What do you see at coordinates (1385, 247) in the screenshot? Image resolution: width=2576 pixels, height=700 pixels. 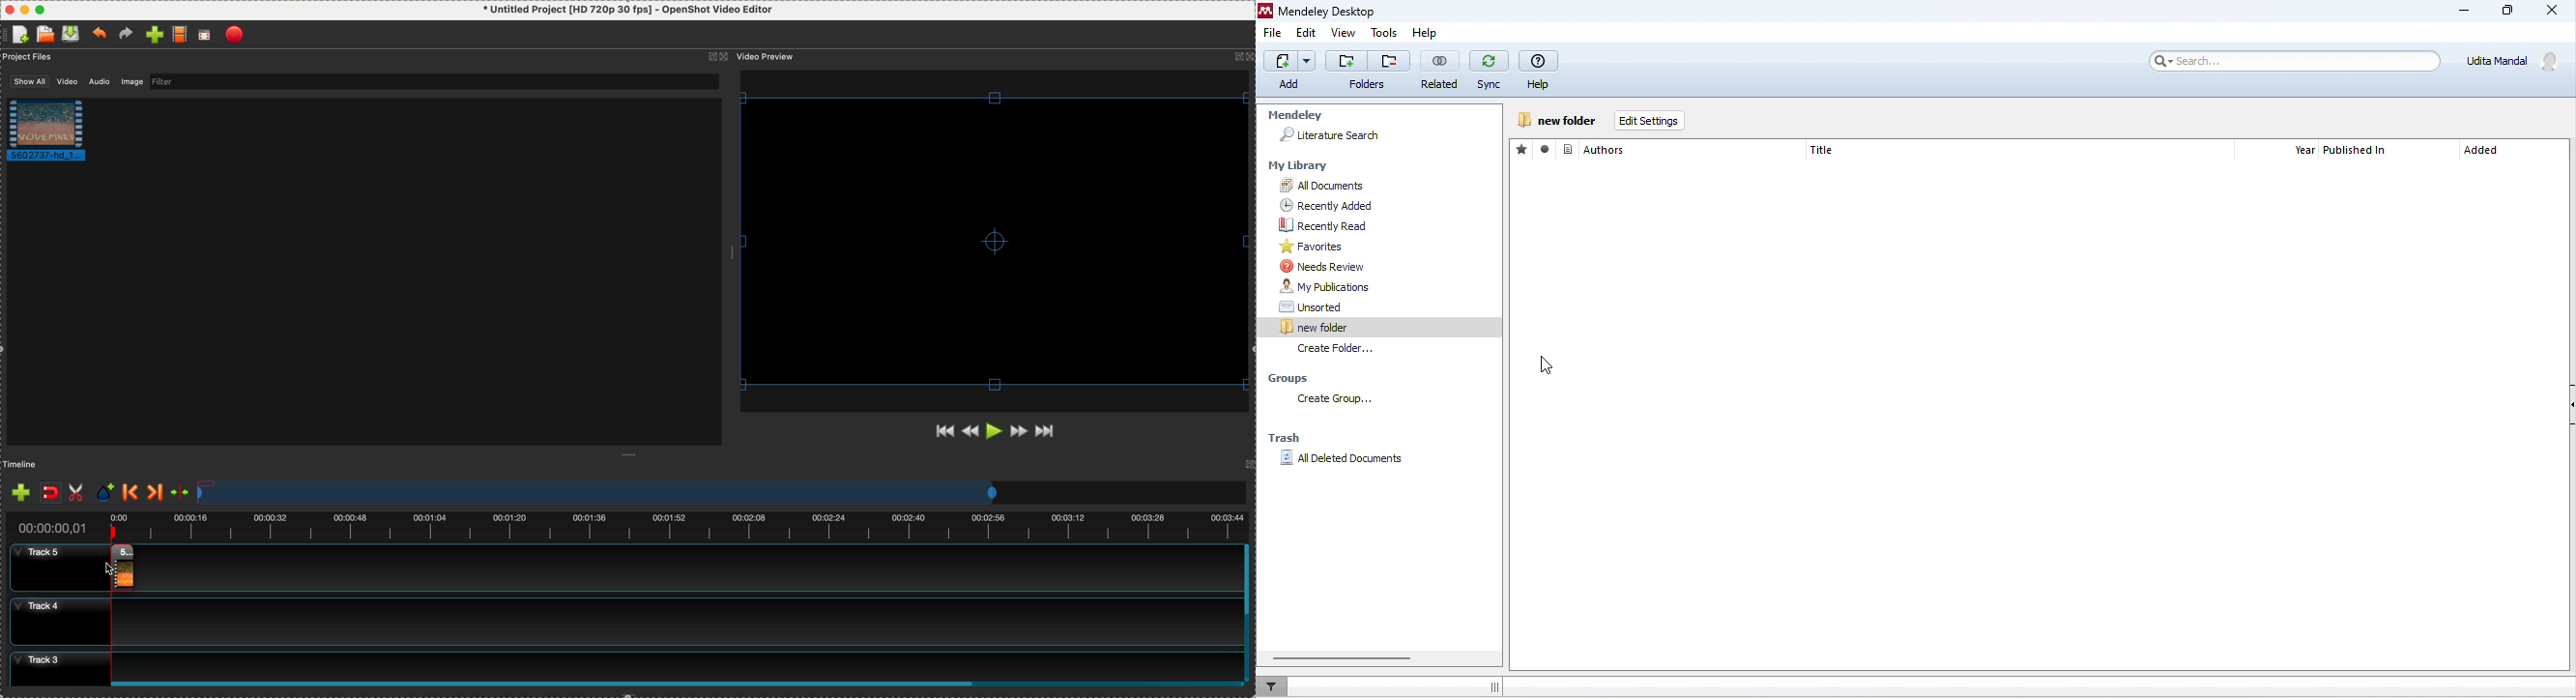 I see `favorites` at bounding box center [1385, 247].